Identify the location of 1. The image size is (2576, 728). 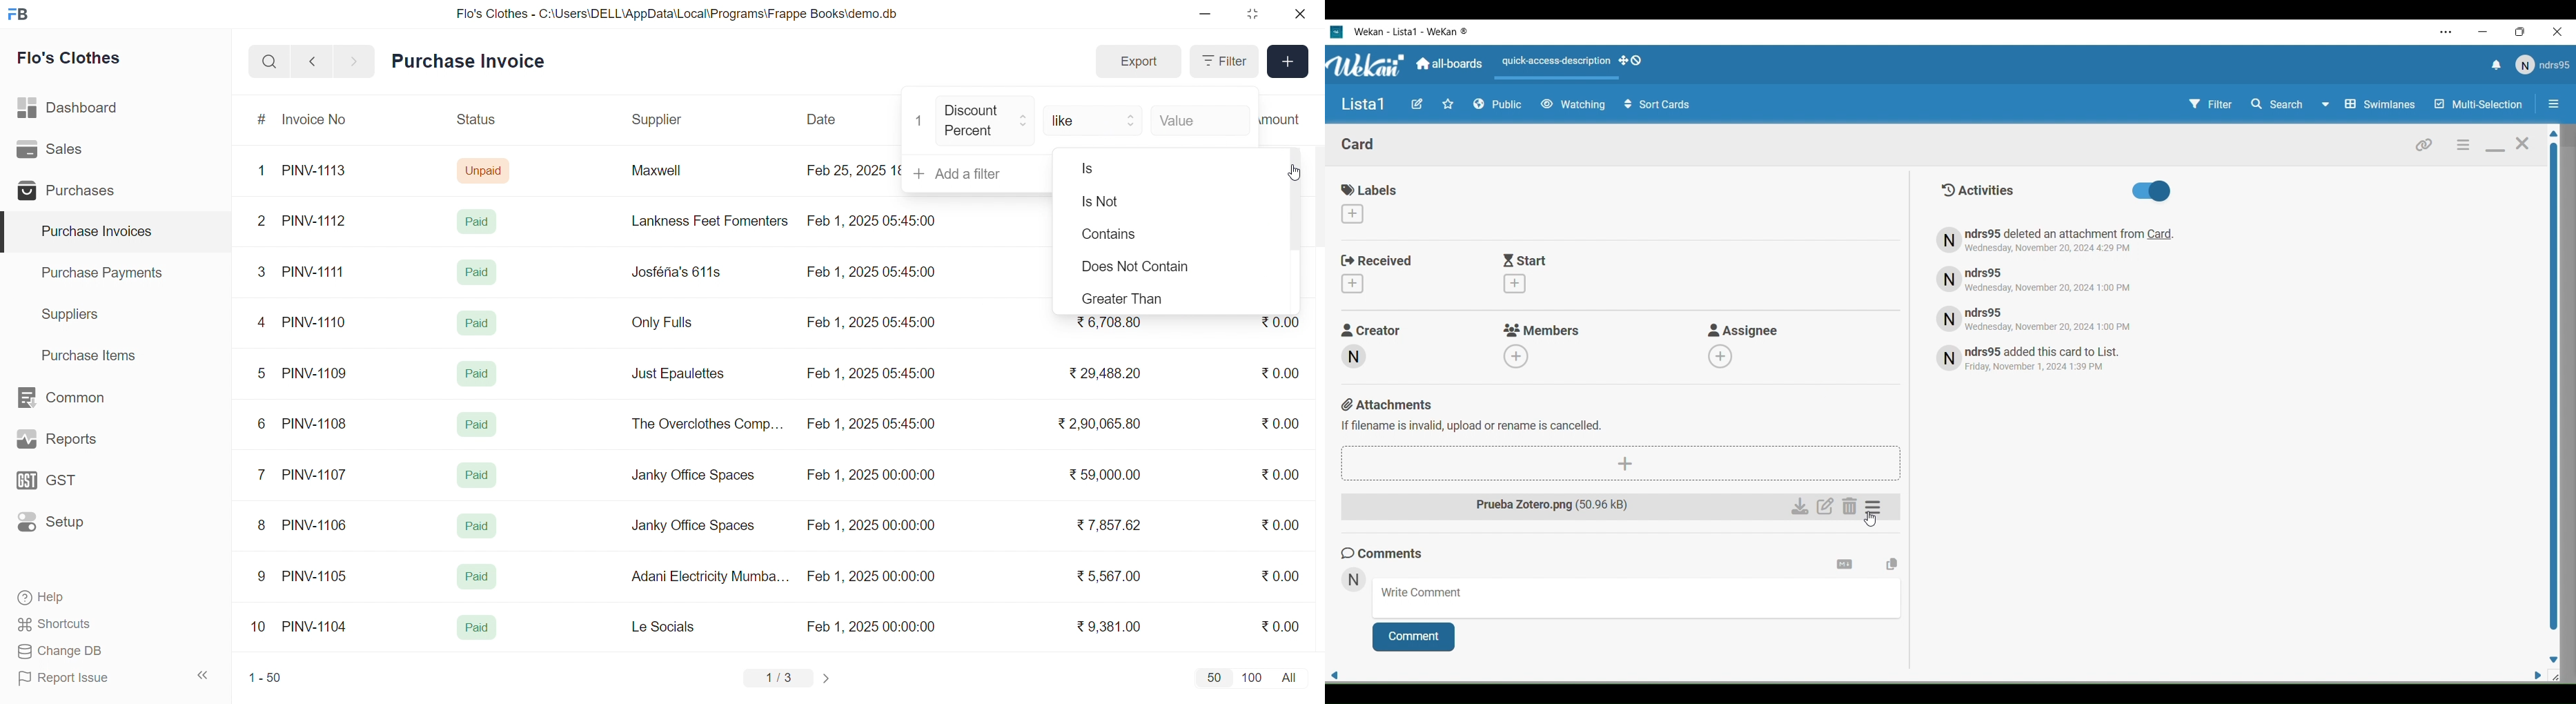
(920, 121).